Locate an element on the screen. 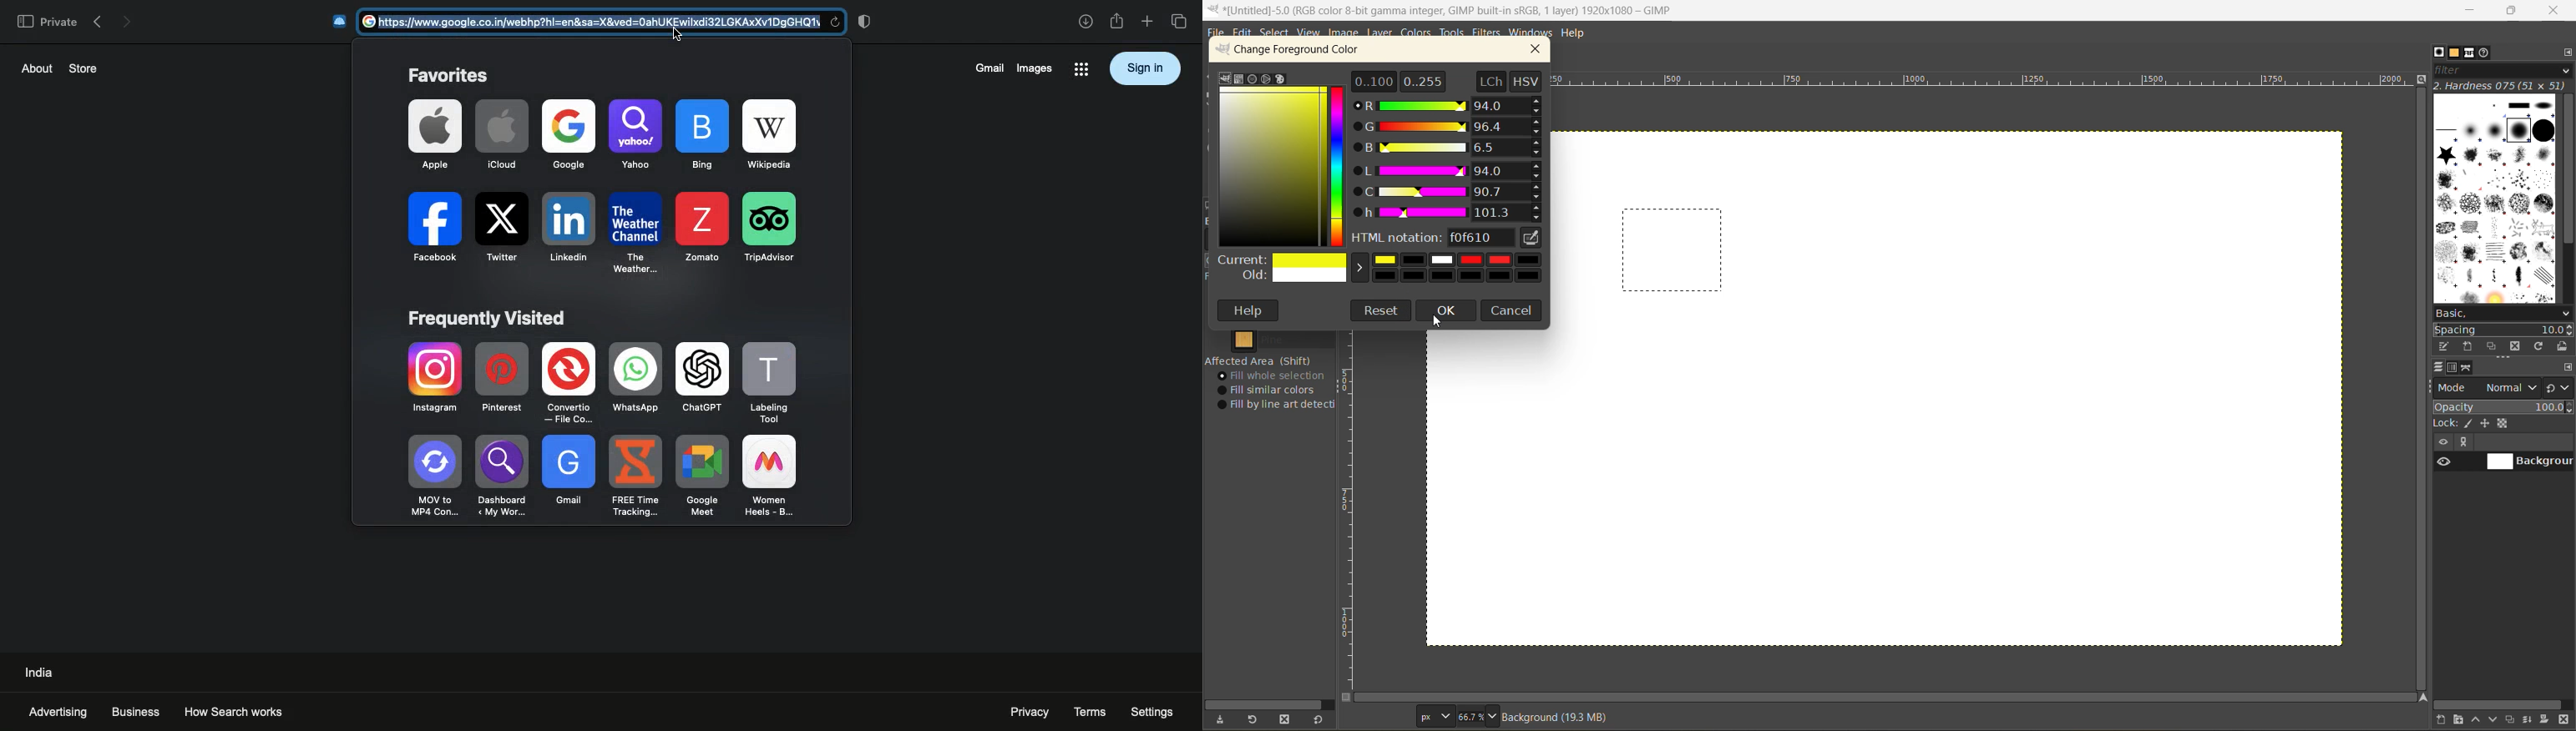 The image size is (2576, 756). Cursor is located at coordinates (678, 33).